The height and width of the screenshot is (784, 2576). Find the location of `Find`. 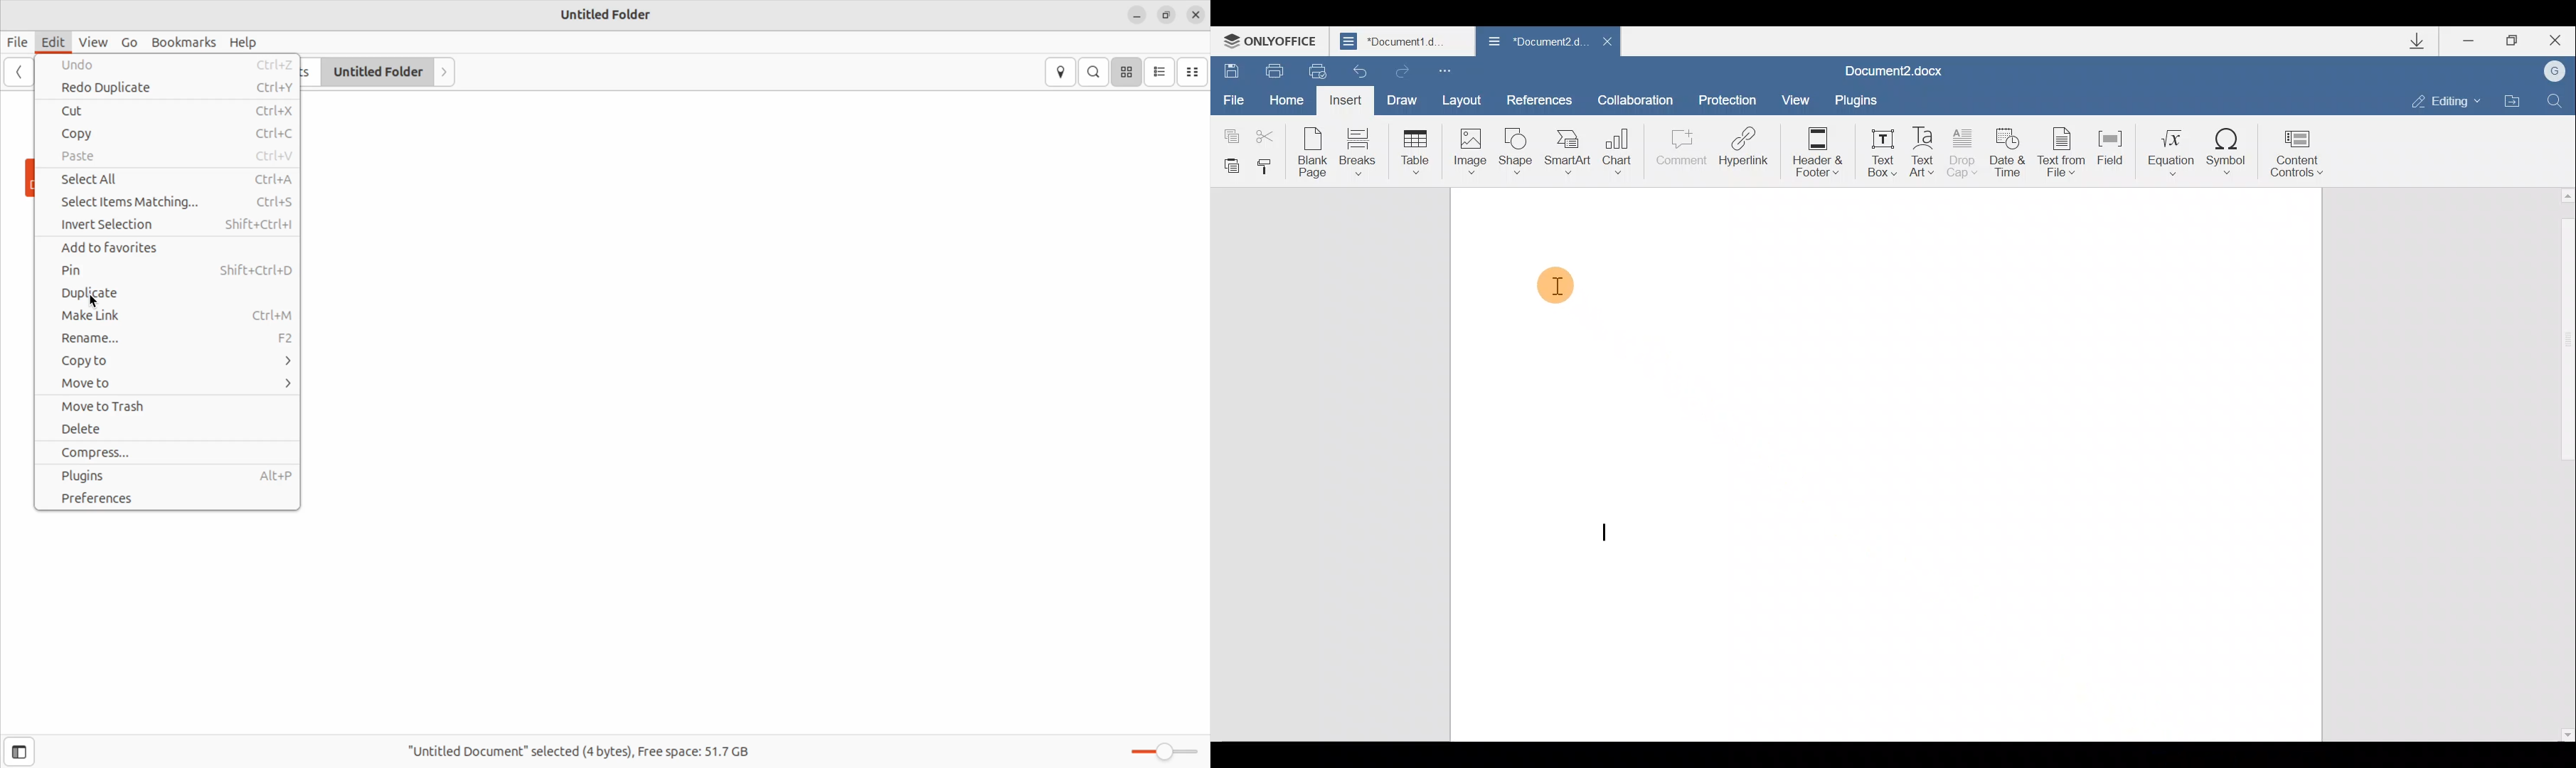

Find is located at coordinates (2556, 99).